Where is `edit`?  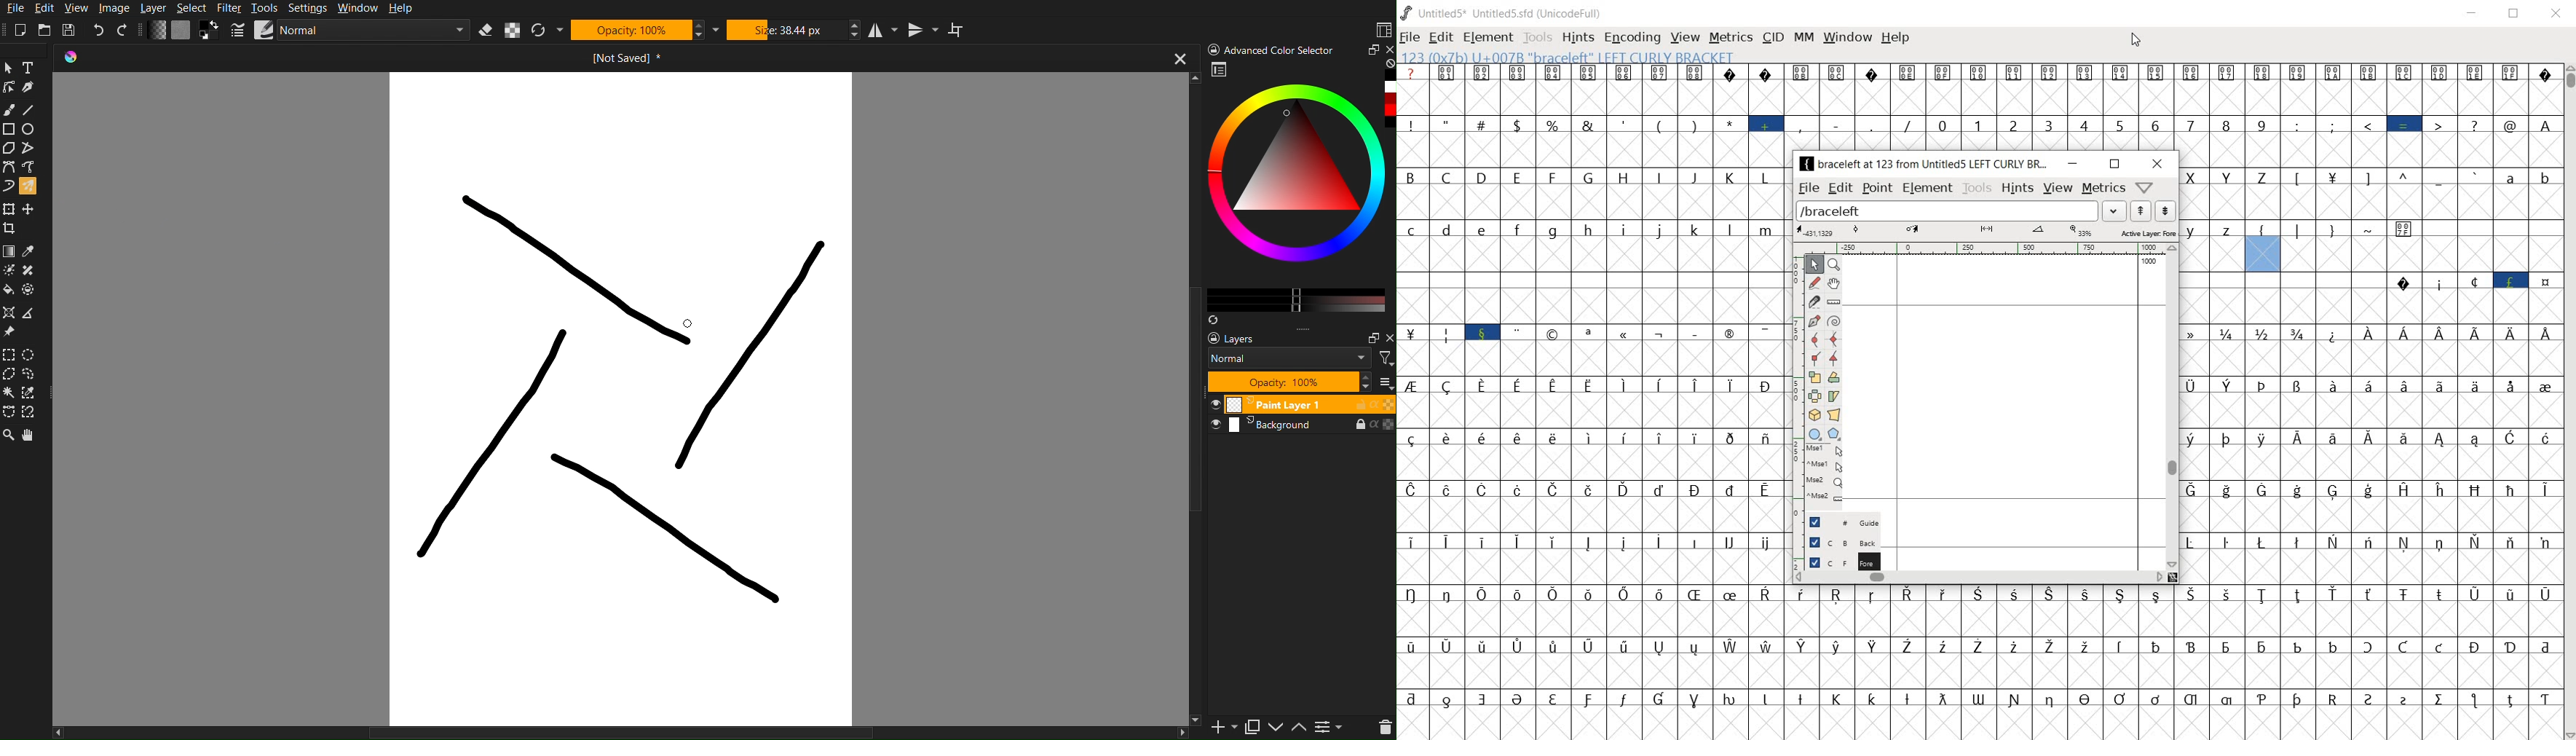 edit is located at coordinates (1841, 188).